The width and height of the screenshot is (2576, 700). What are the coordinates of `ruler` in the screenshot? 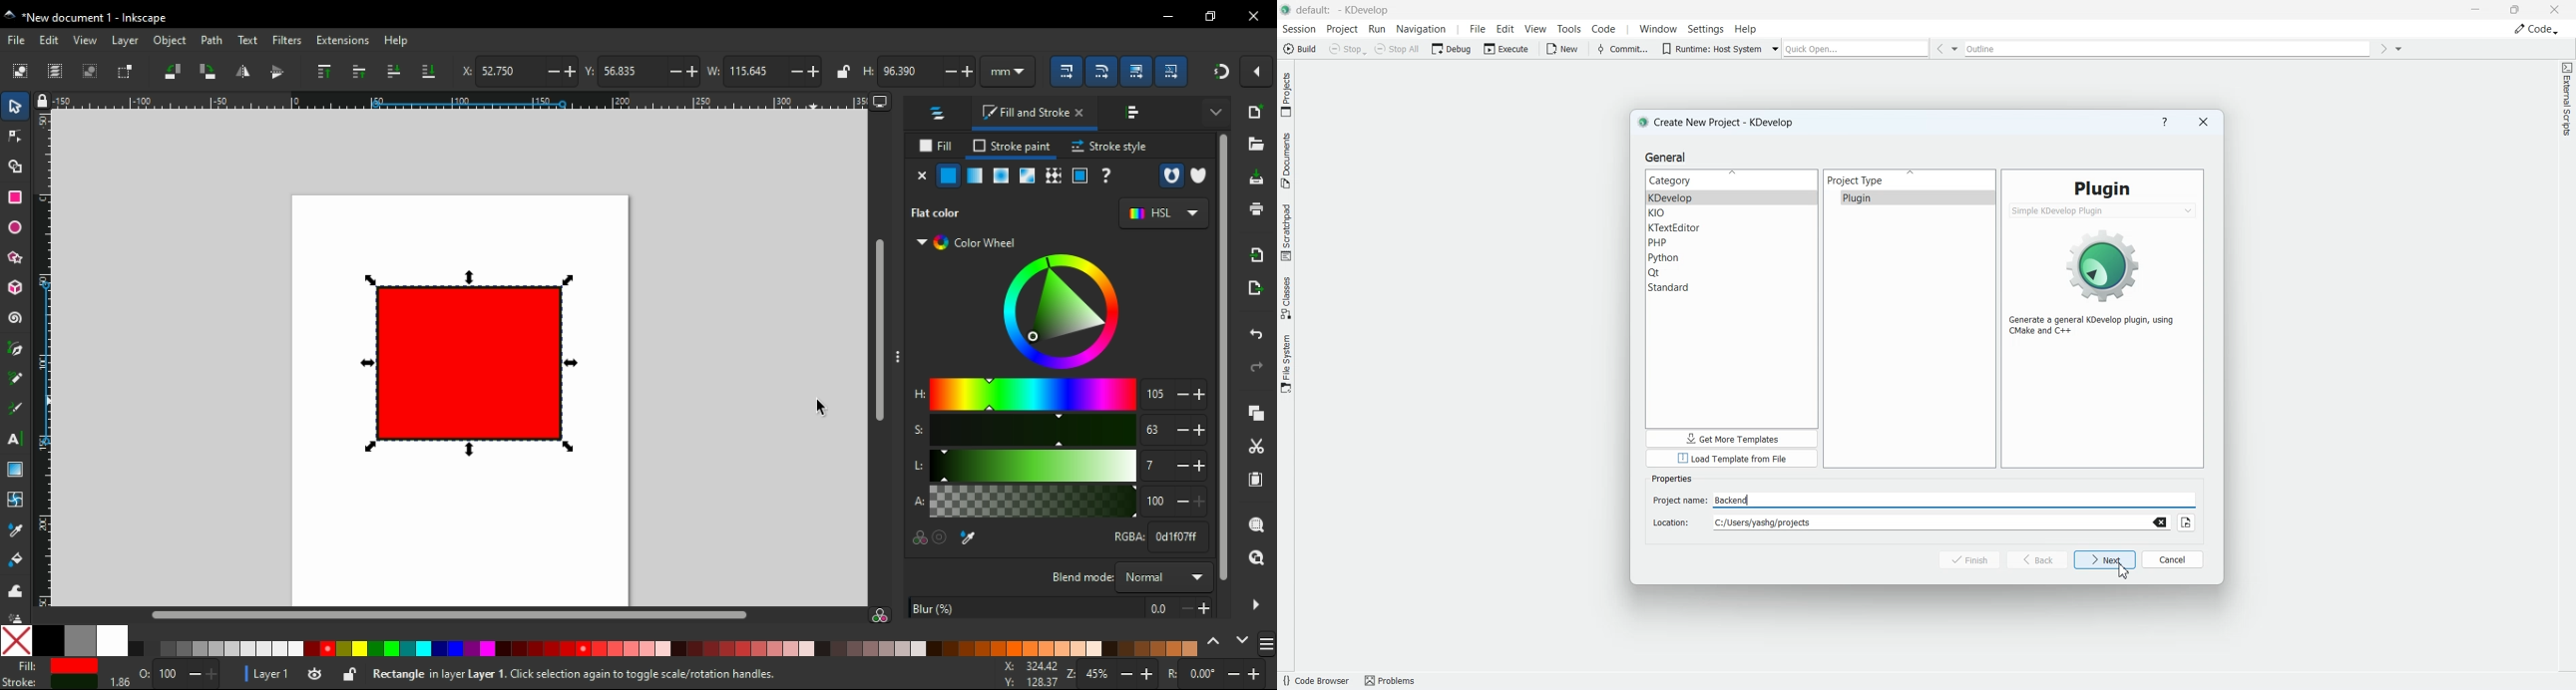 It's located at (42, 358).